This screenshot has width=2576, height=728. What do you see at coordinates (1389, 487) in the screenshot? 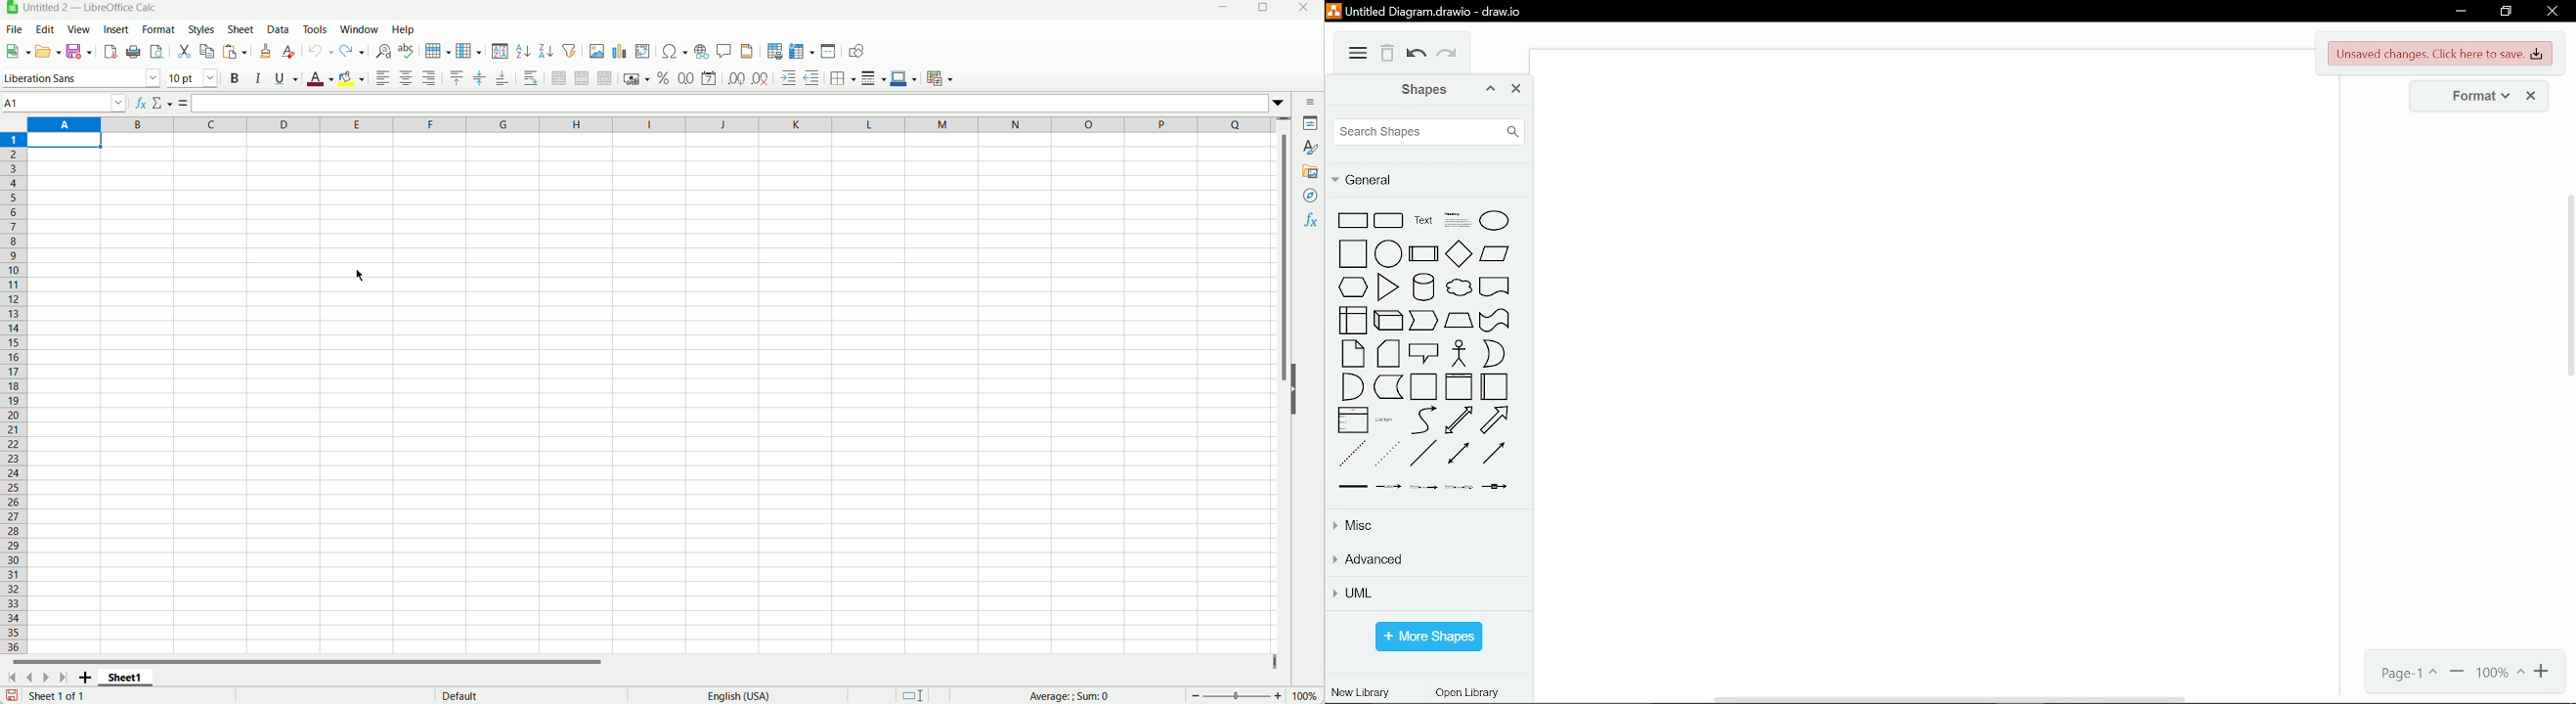
I see `connector with label` at bounding box center [1389, 487].